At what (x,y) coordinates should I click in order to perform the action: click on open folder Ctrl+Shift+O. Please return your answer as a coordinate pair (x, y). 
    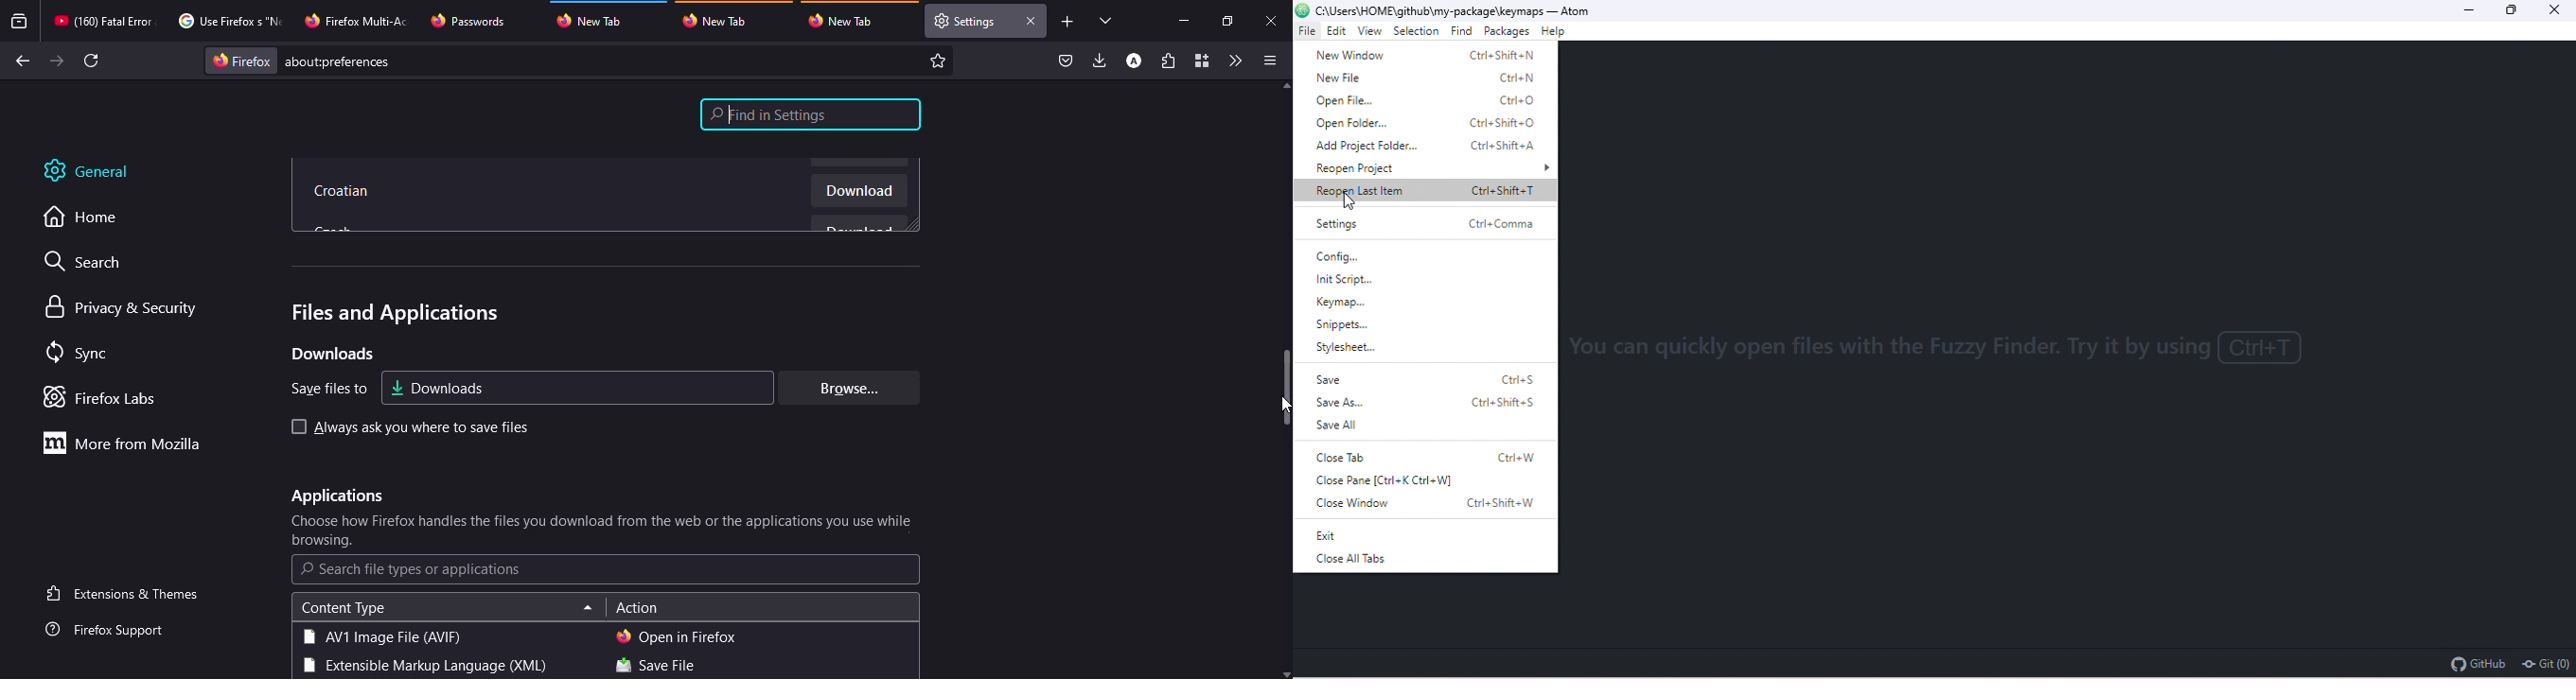
    Looking at the image, I should click on (1425, 126).